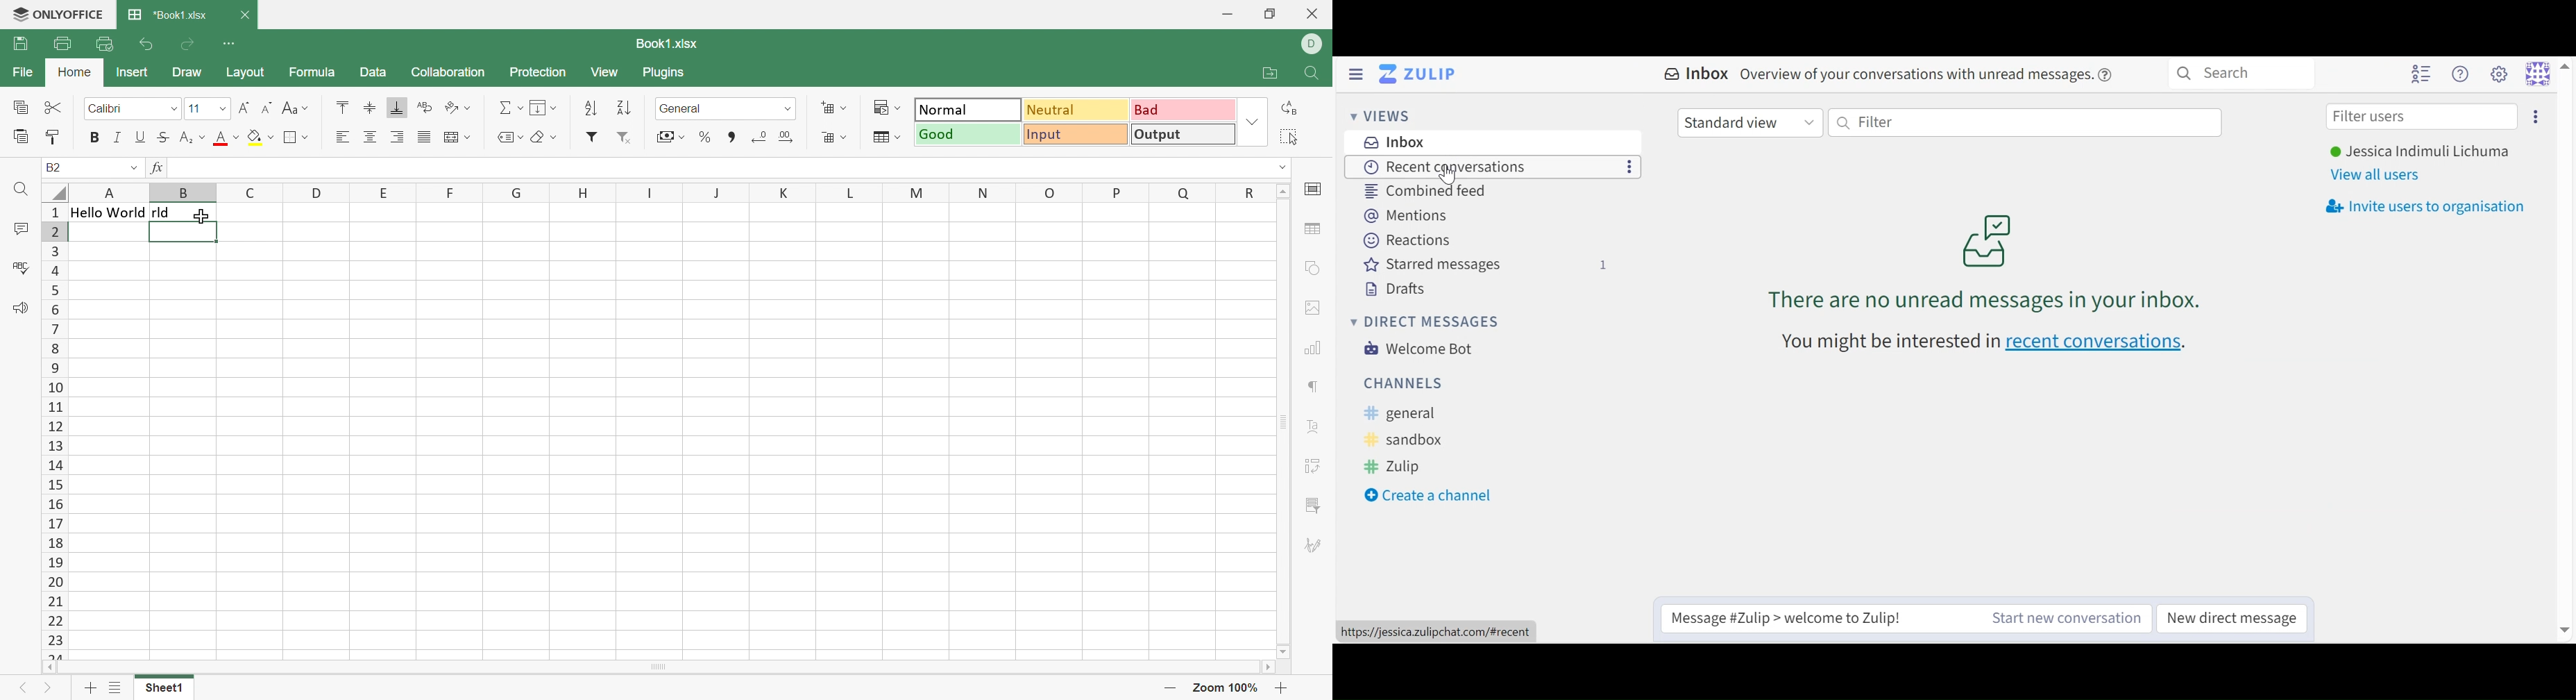 Image resolution: width=2576 pixels, height=700 pixels. Describe the element at coordinates (1423, 322) in the screenshot. I see `Direct Messages` at that location.